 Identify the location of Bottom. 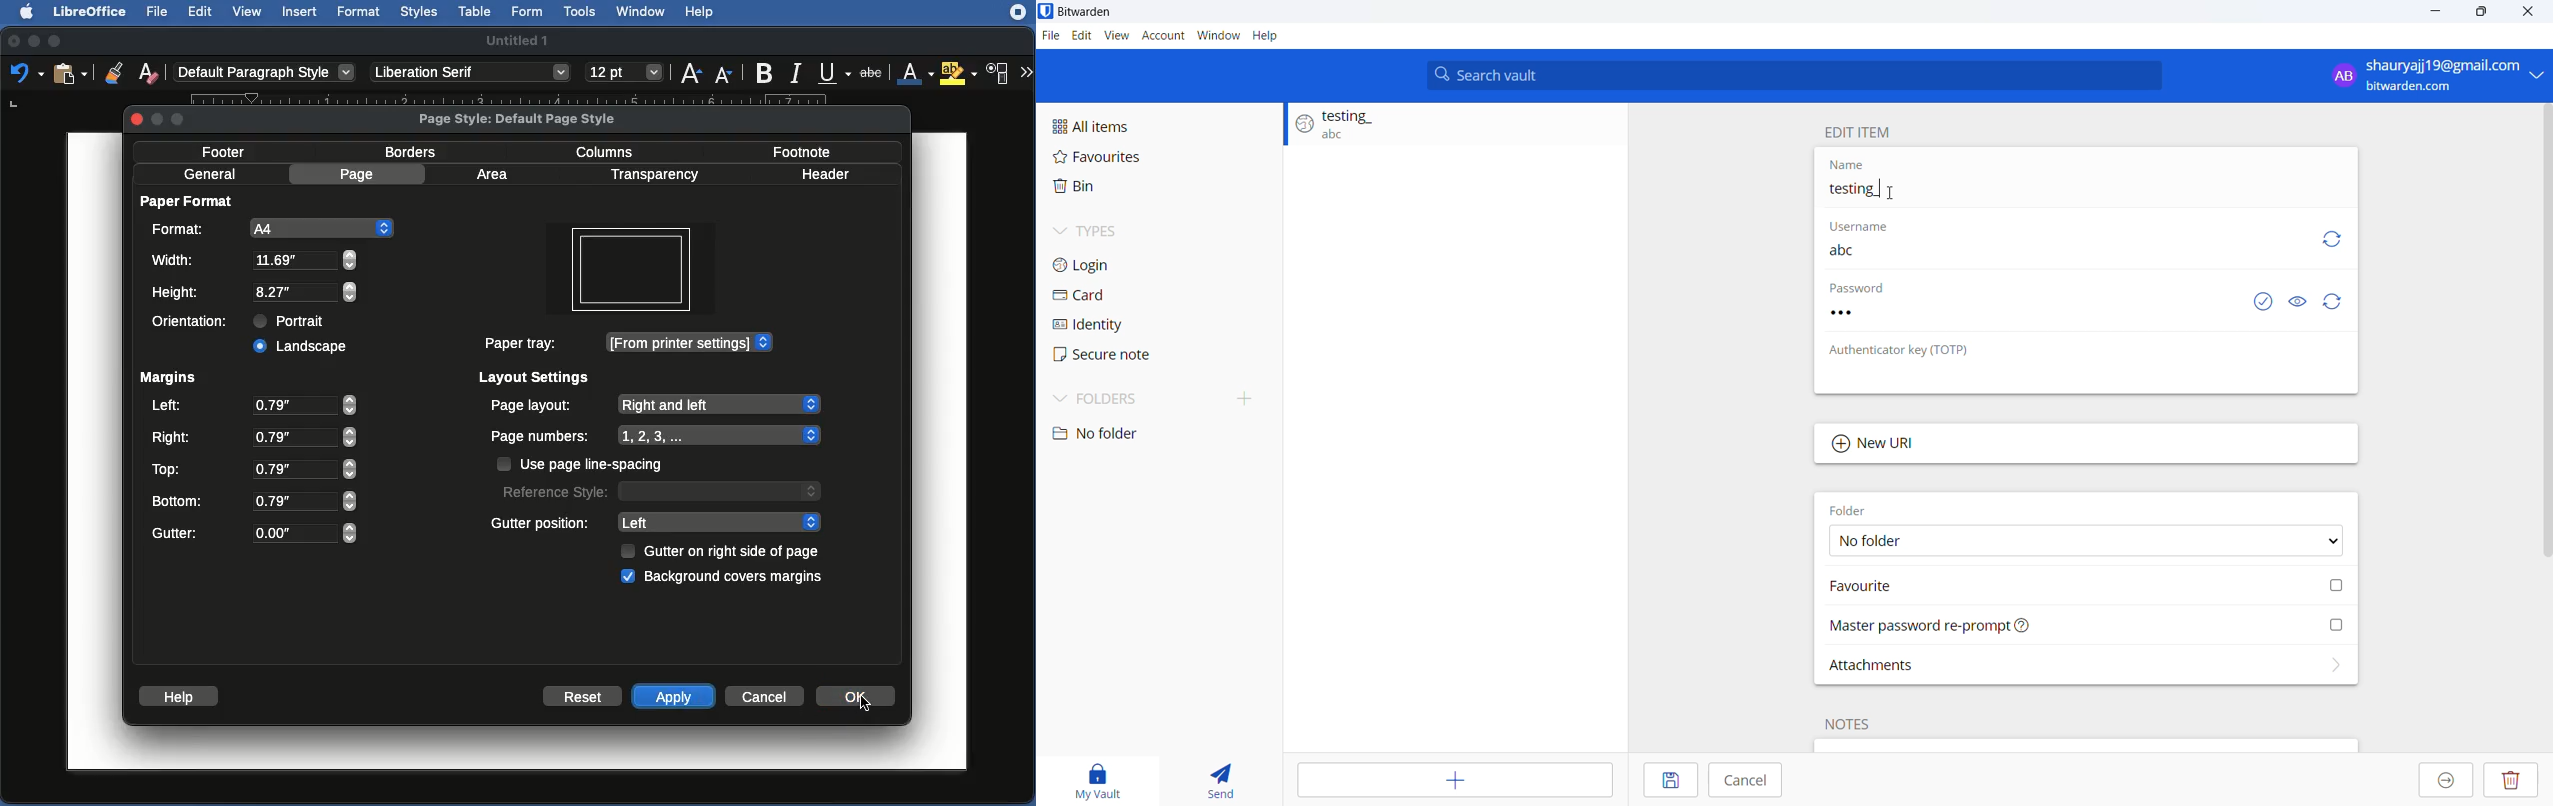
(180, 499).